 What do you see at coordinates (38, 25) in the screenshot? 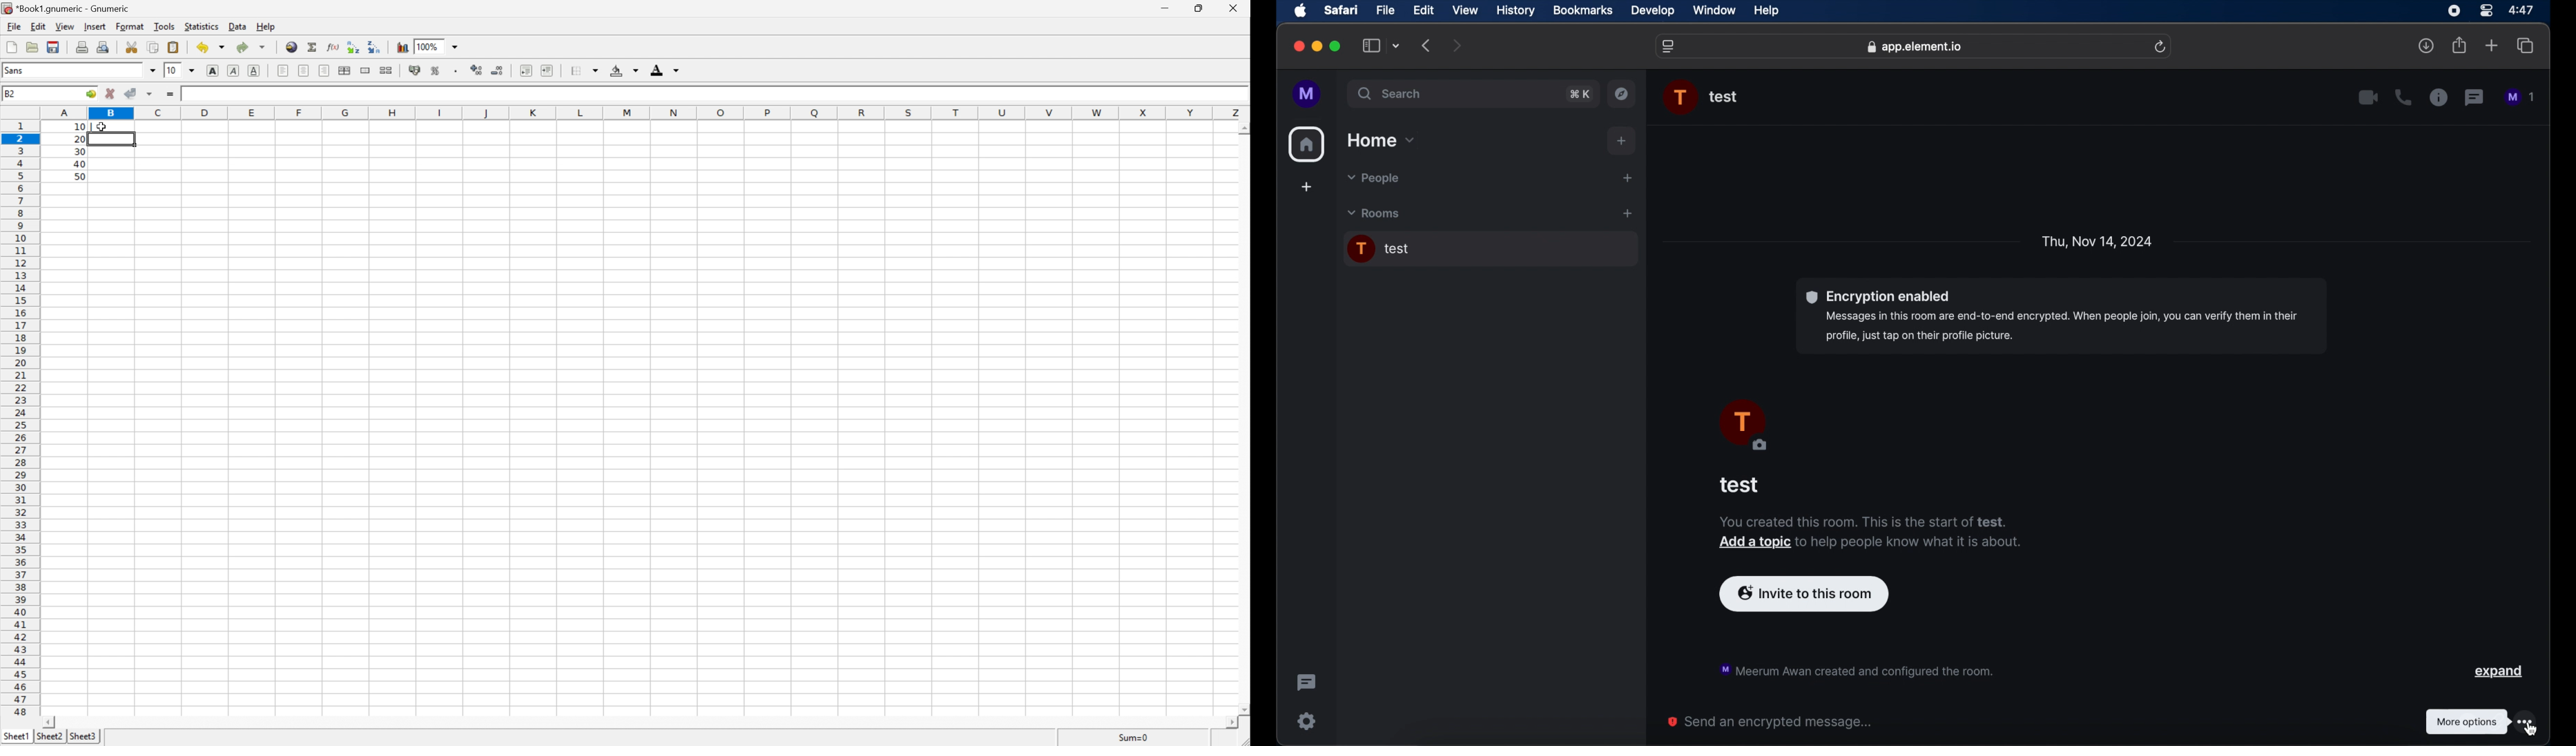
I see `Edit` at bounding box center [38, 25].